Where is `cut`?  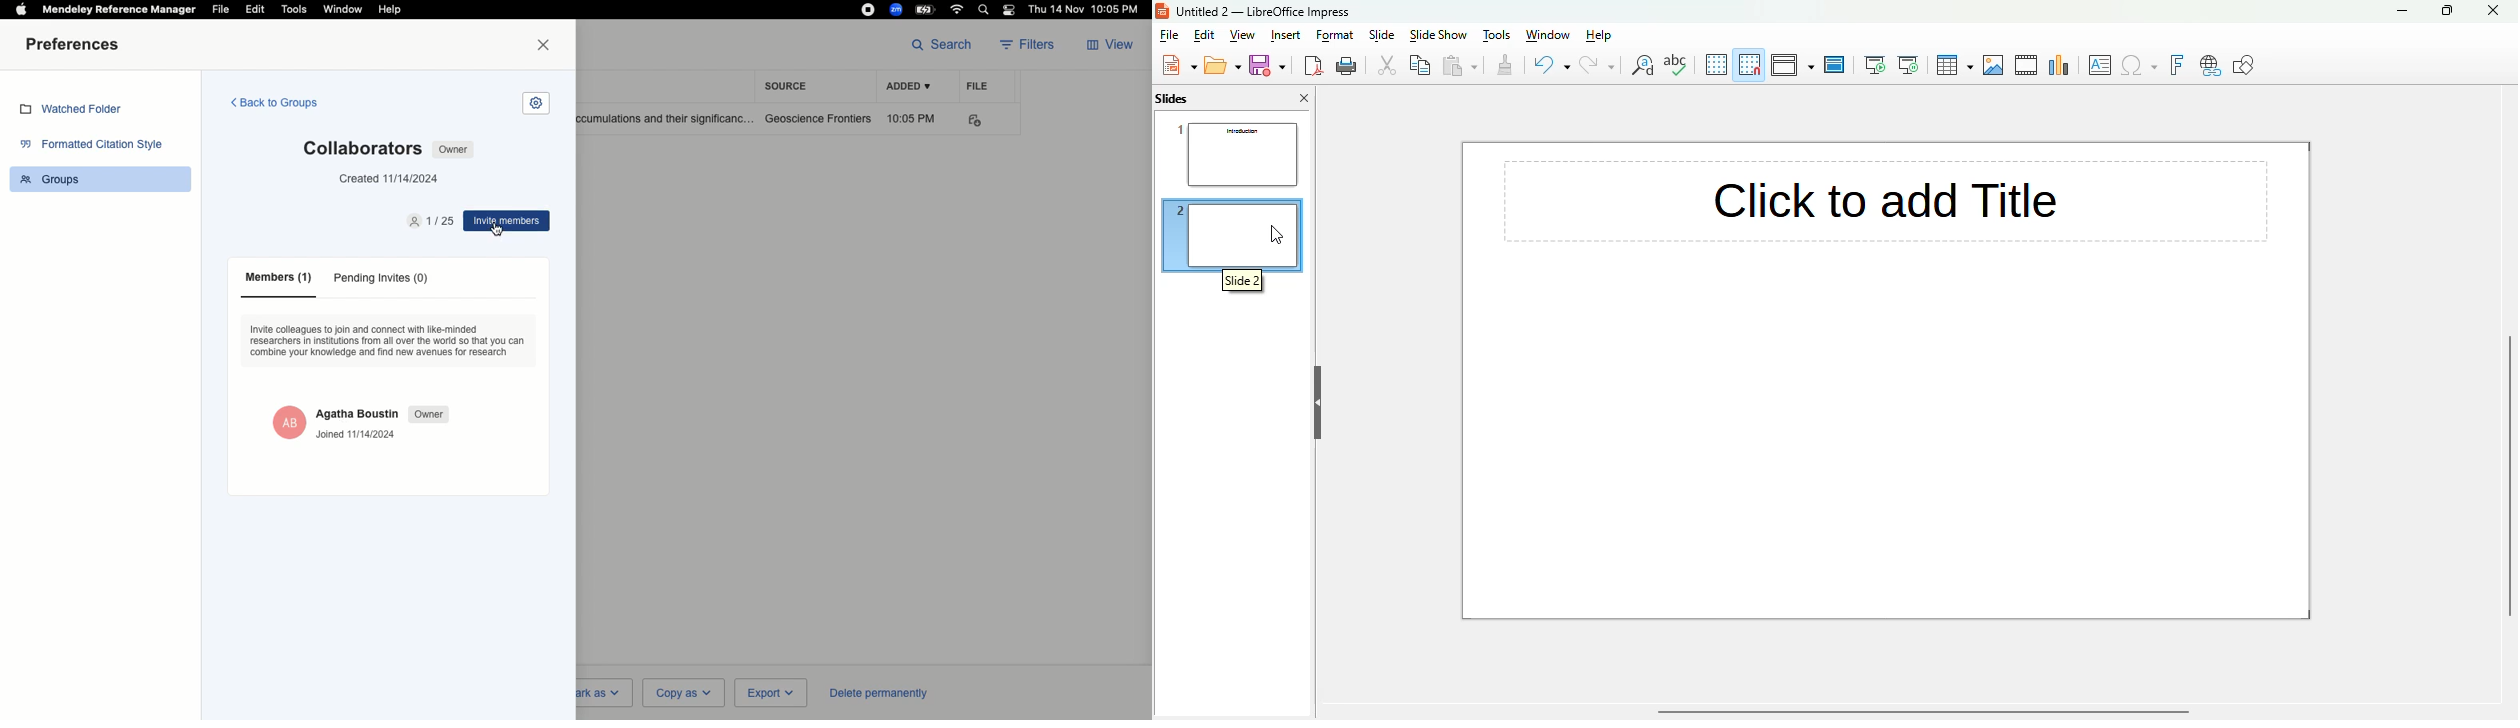
cut is located at coordinates (1387, 65).